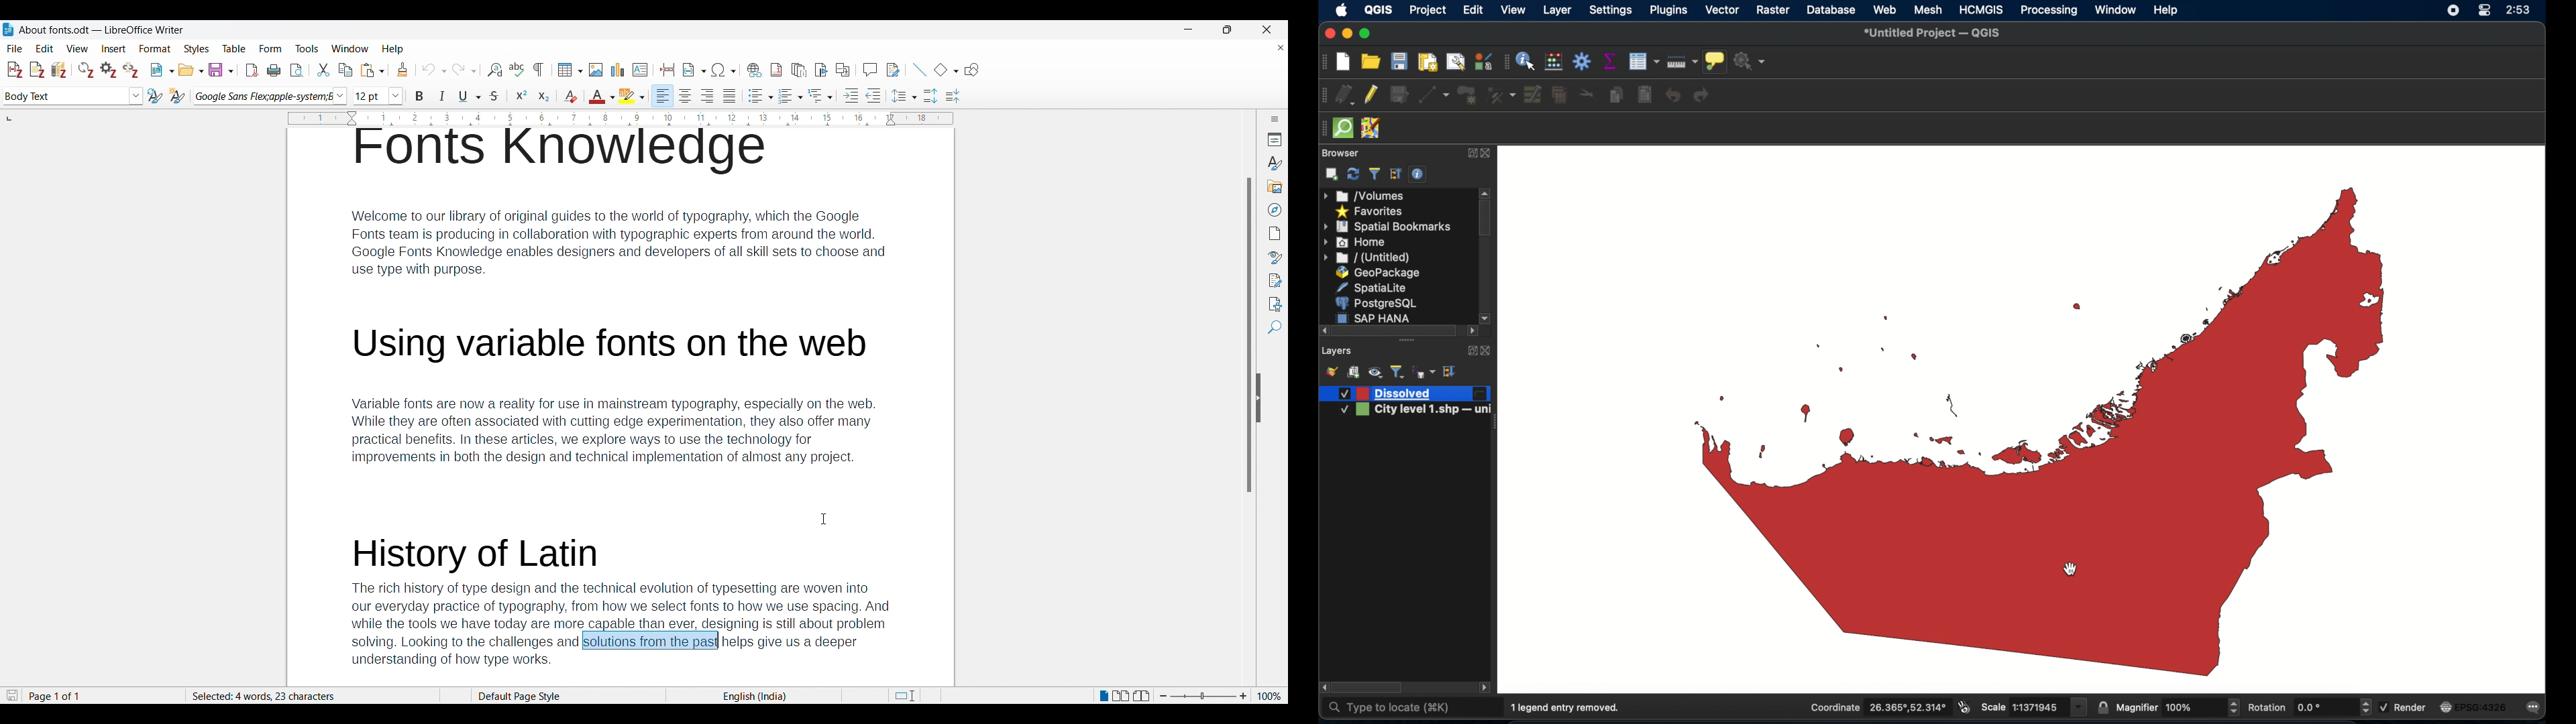  I want to click on Current font, so click(263, 97).